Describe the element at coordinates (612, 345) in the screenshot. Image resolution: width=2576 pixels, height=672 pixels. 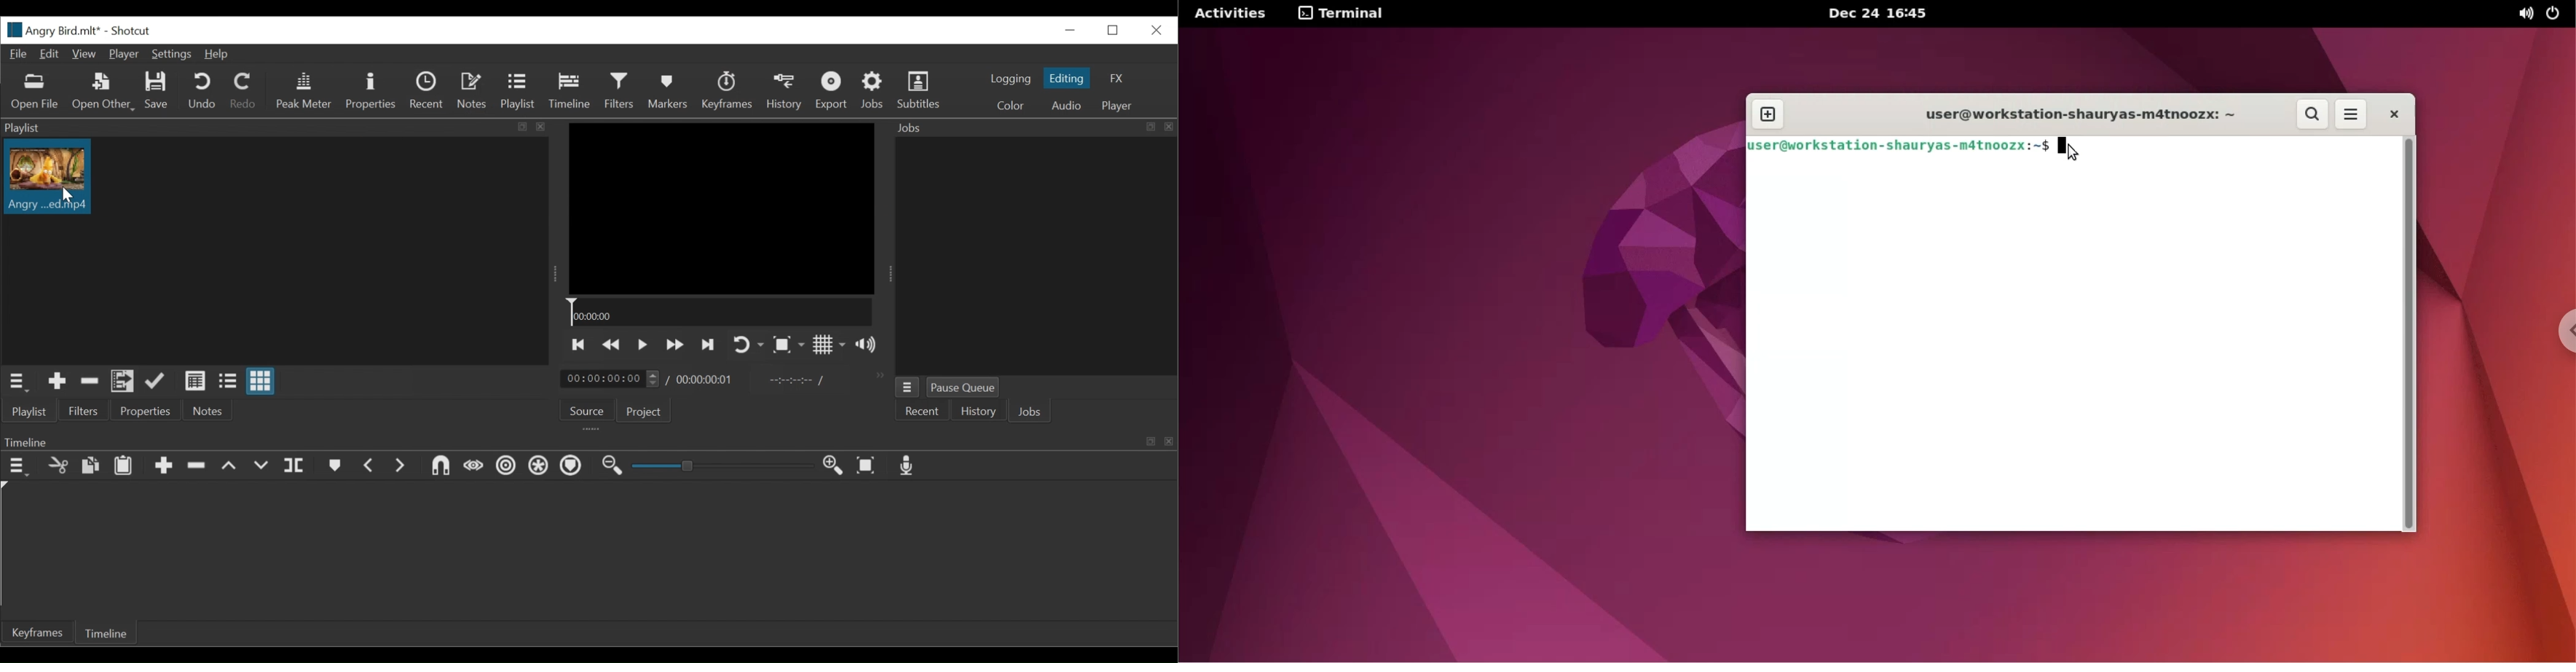
I see `Play backwards quickly` at that location.